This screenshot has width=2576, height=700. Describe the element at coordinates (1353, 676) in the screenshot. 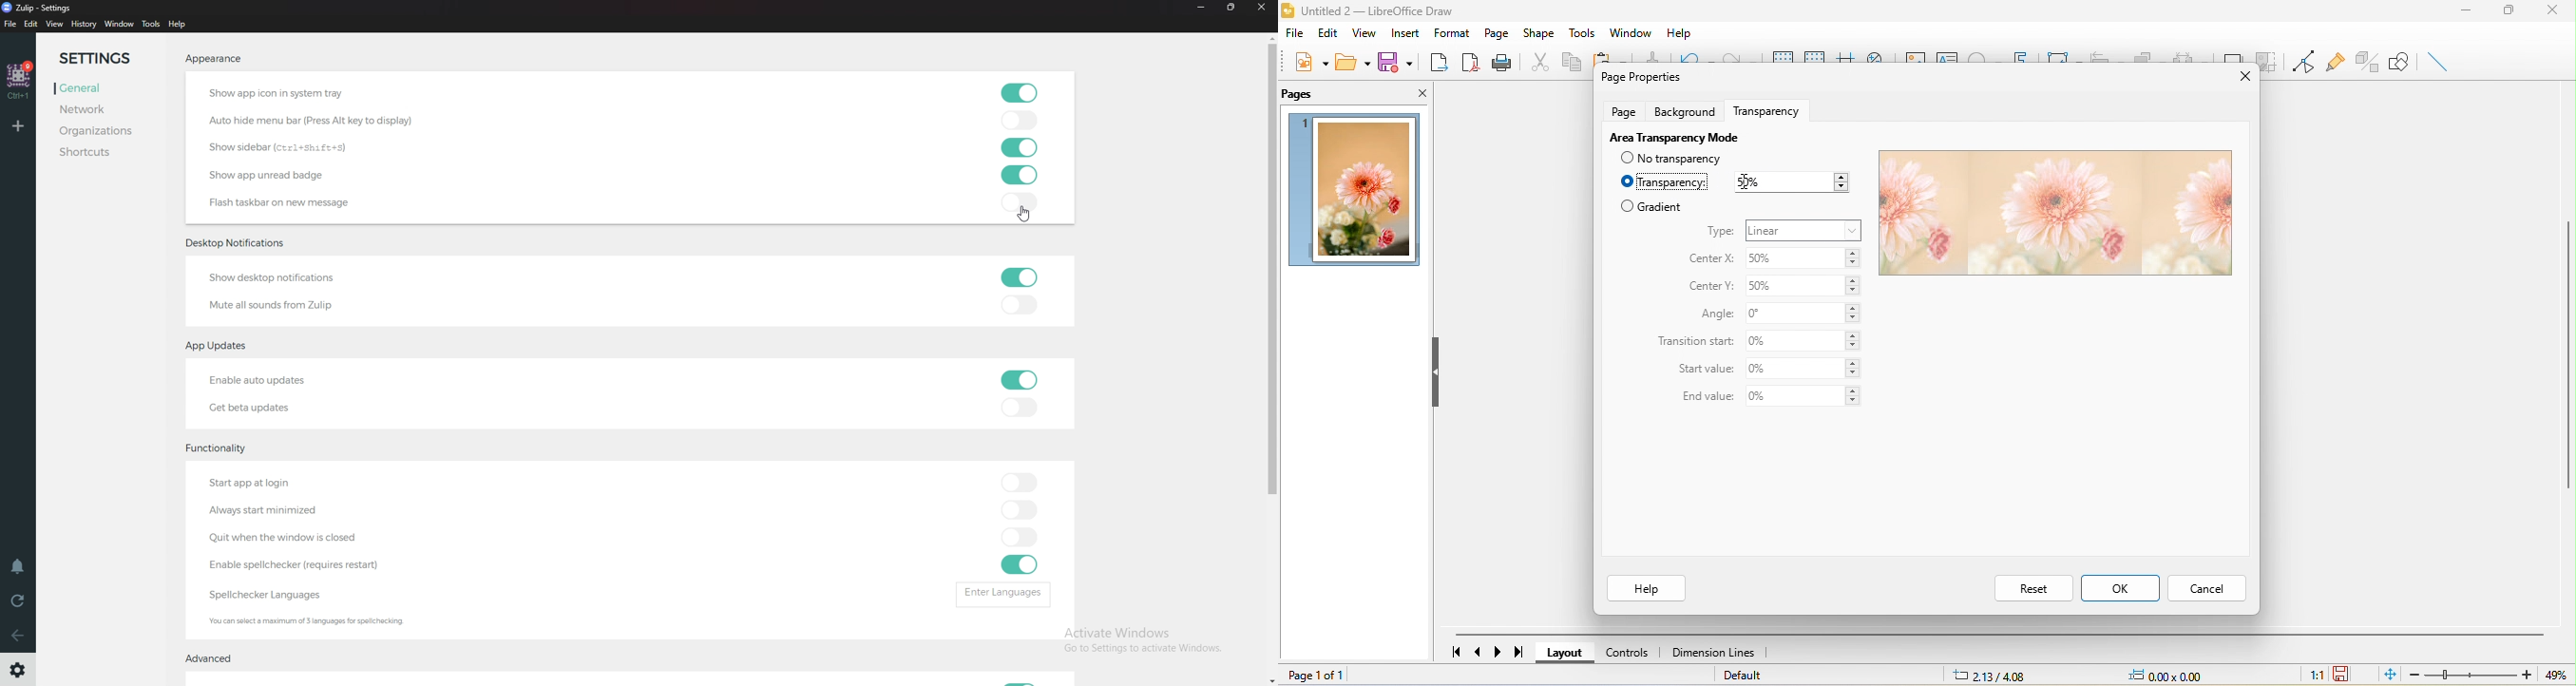

I see `page 1 of 1` at that location.